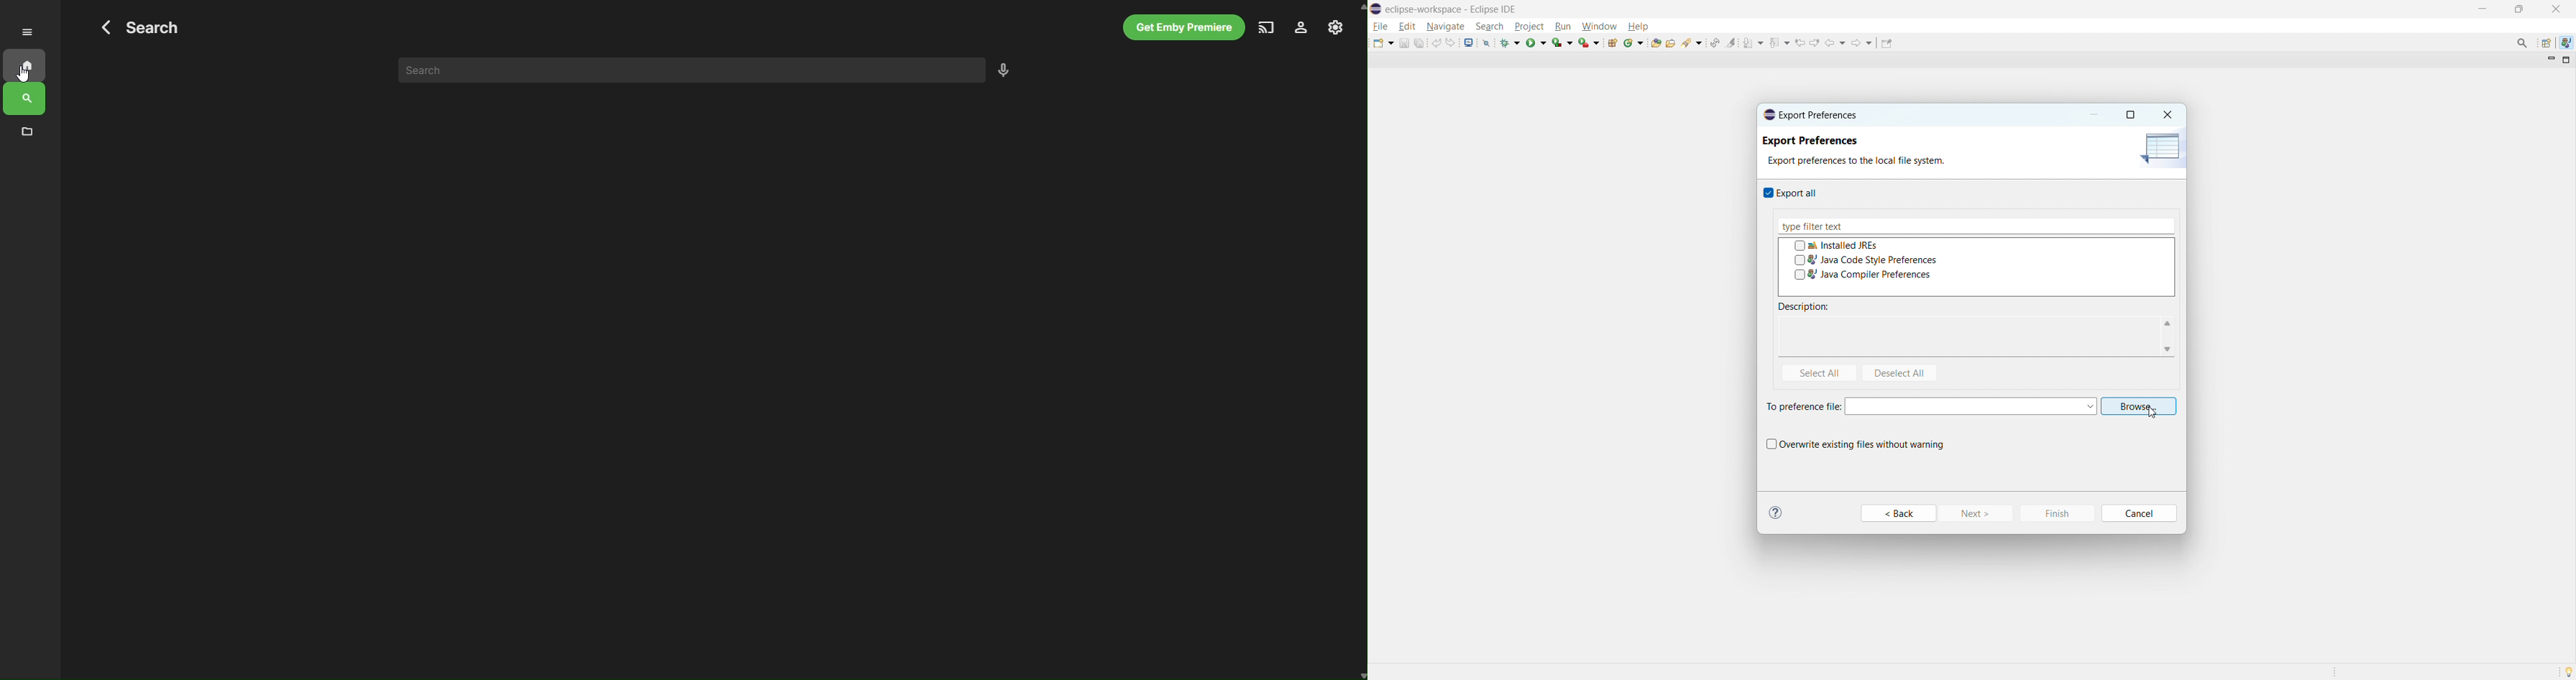 The image size is (2576, 700). What do you see at coordinates (1445, 27) in the screenshot?
I see `navigate` at bounding box center [1445, 27].